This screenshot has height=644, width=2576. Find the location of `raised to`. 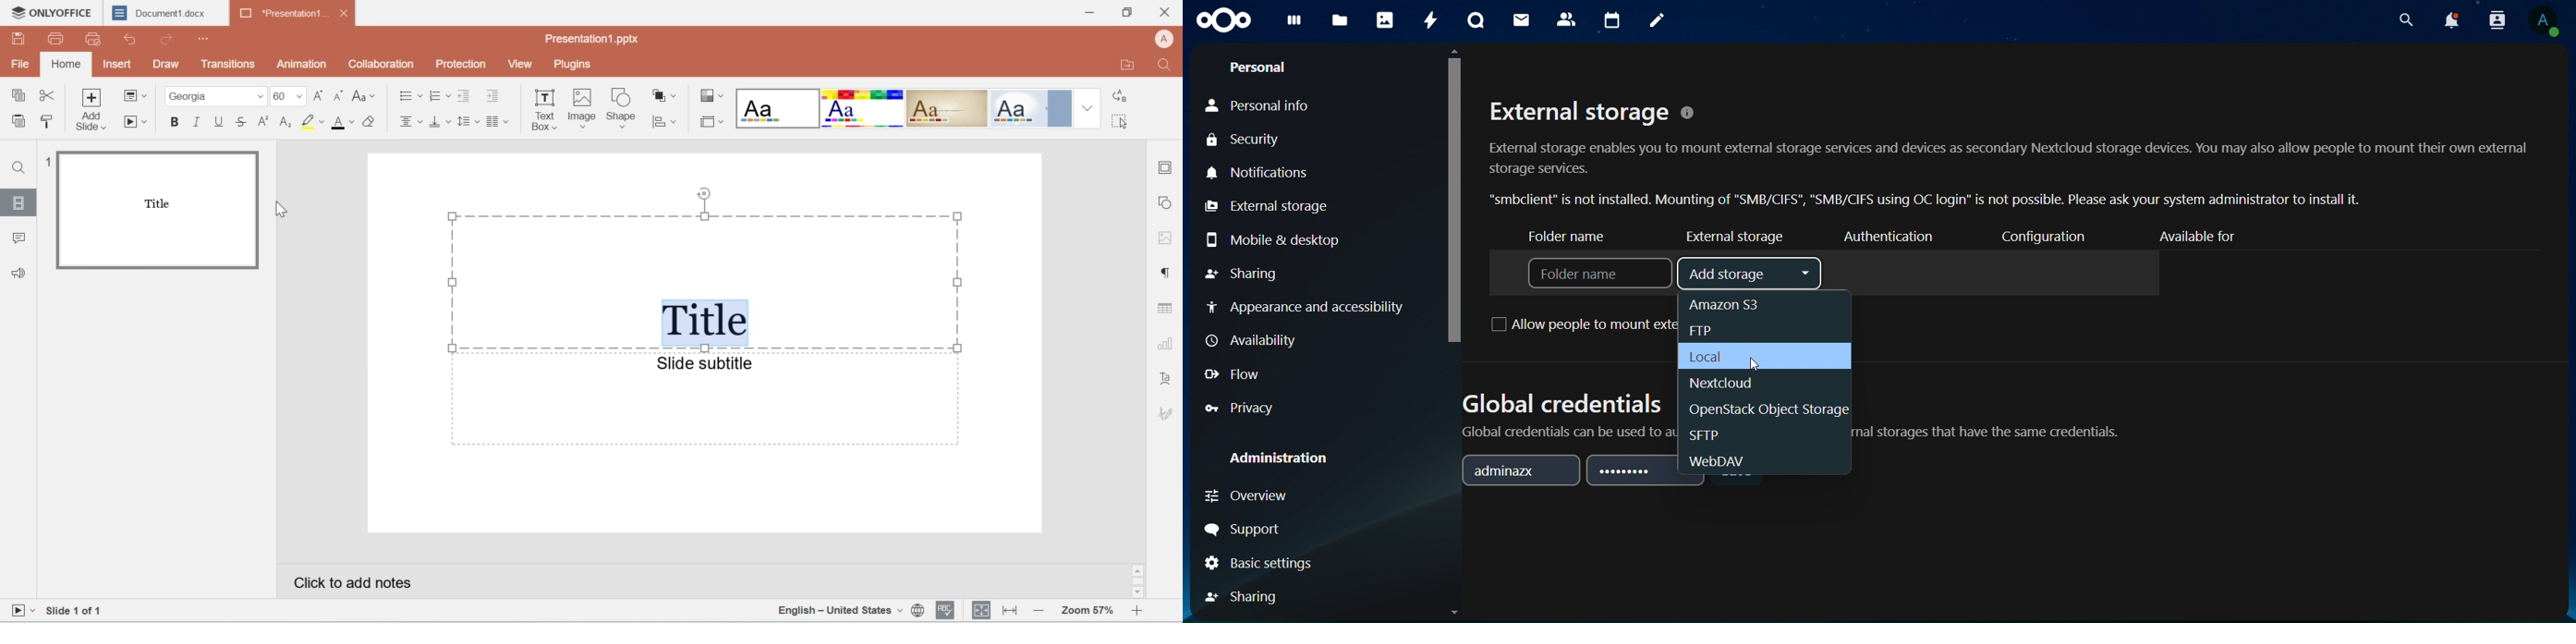

raised to is located at coordinates (266, 121).